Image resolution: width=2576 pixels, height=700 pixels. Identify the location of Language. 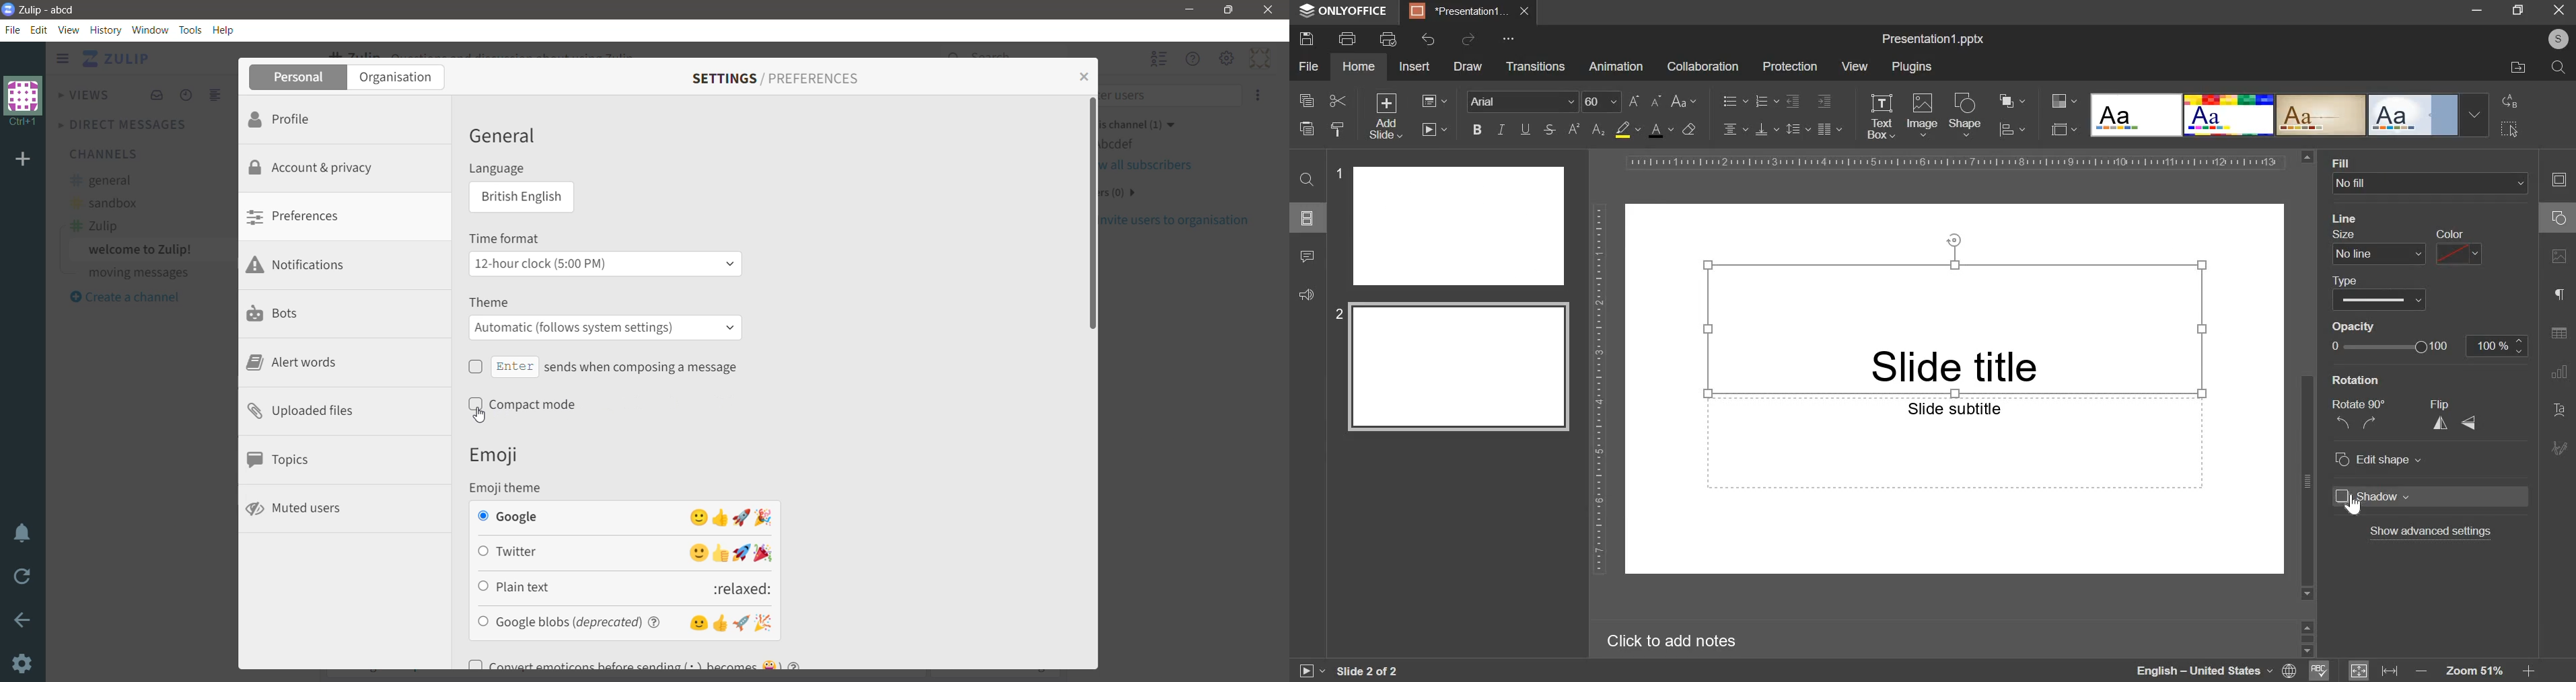
(507, 170).